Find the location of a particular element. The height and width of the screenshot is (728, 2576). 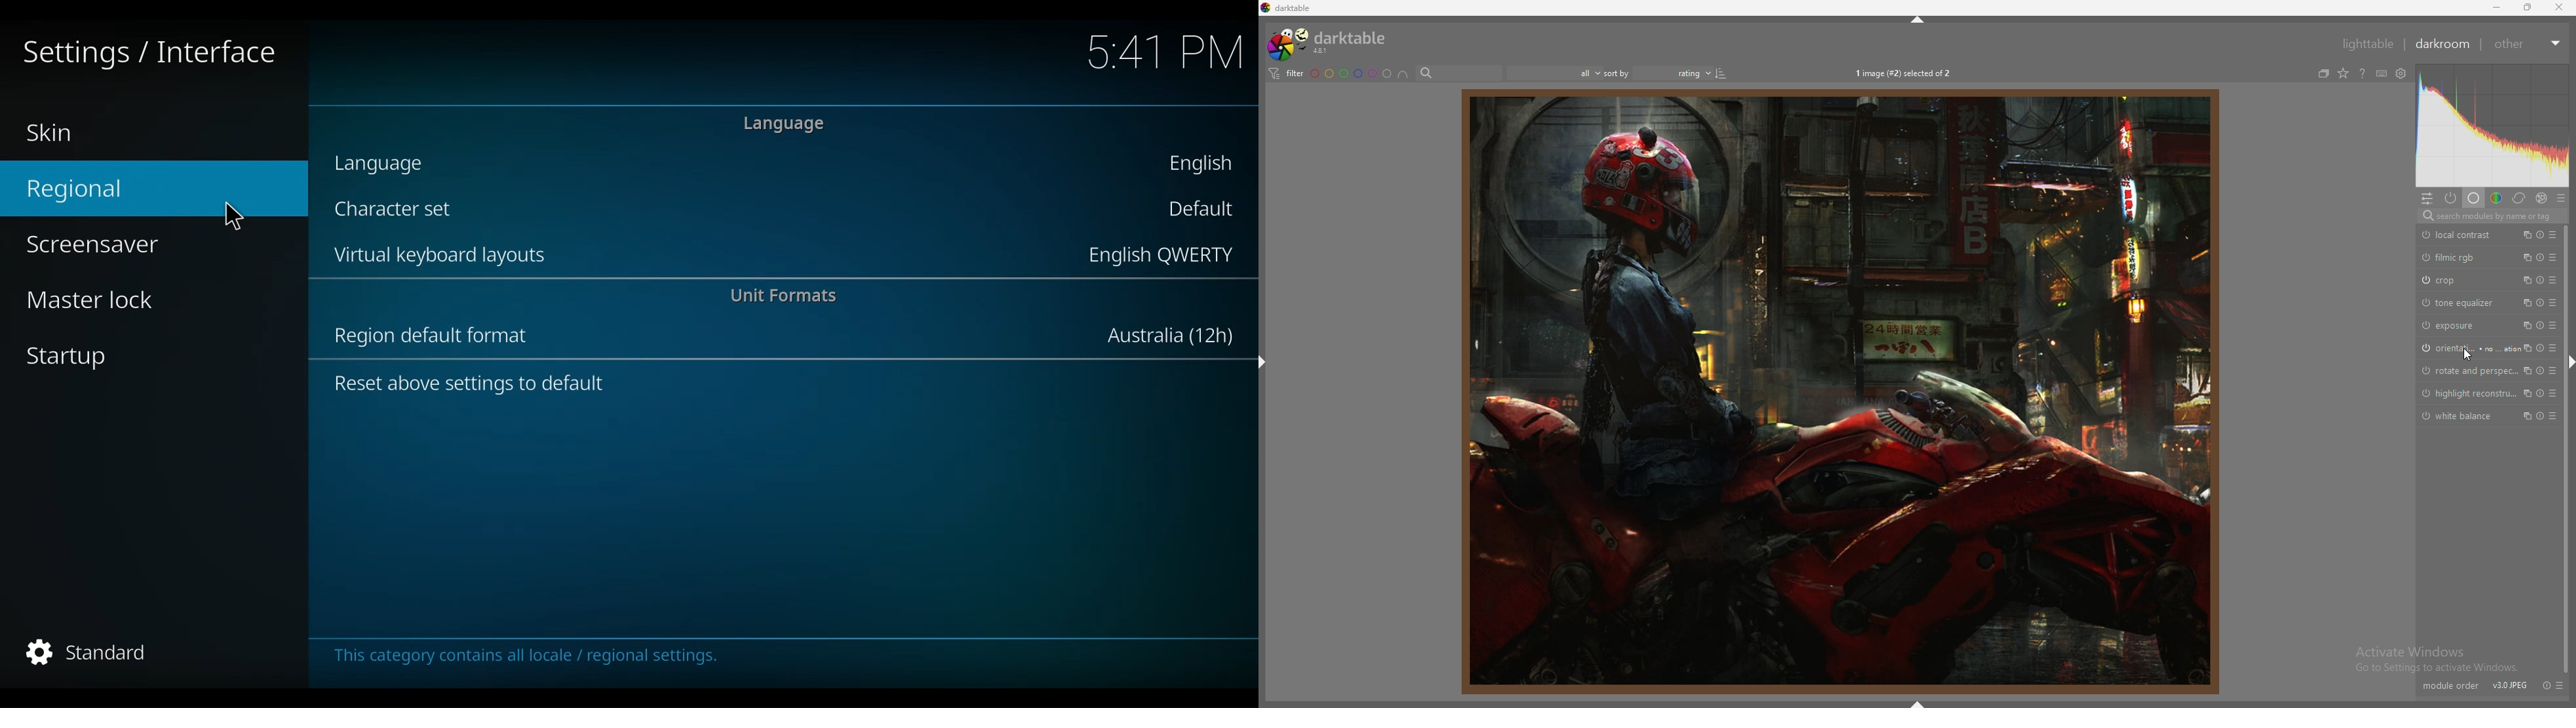

Unit Format is located at coordinates (784, 298).